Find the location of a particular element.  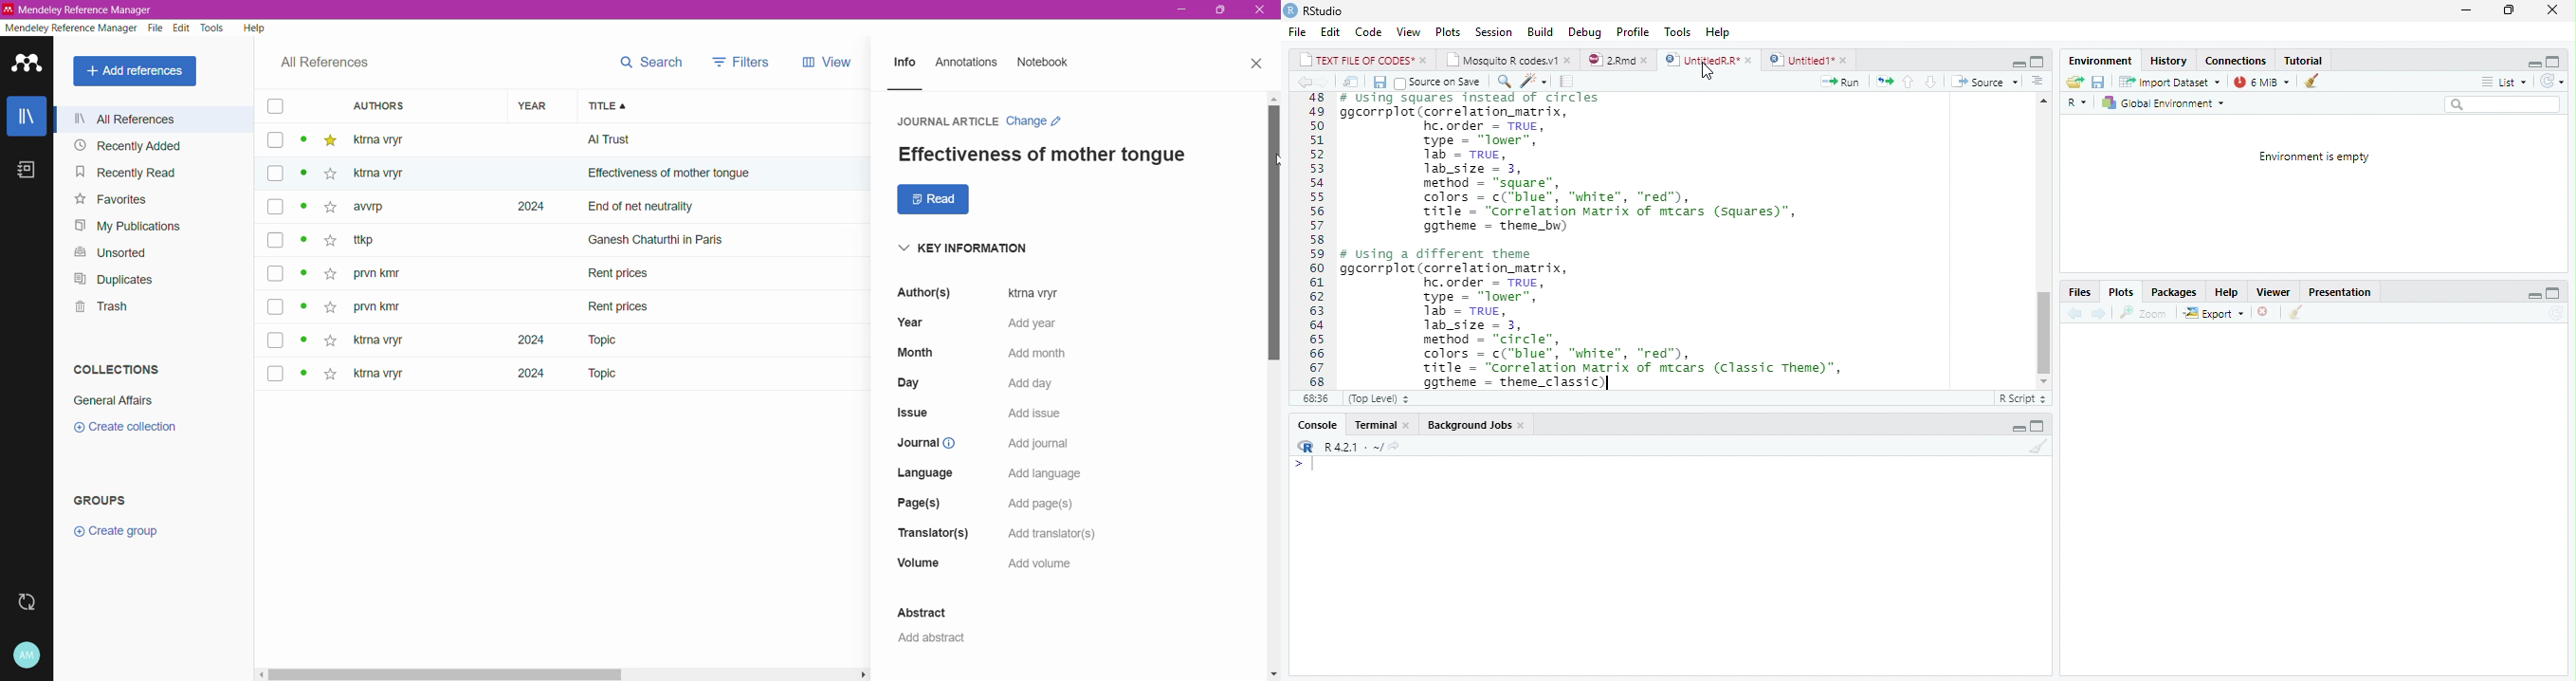

Edit is located at coordinates (1331, 32).